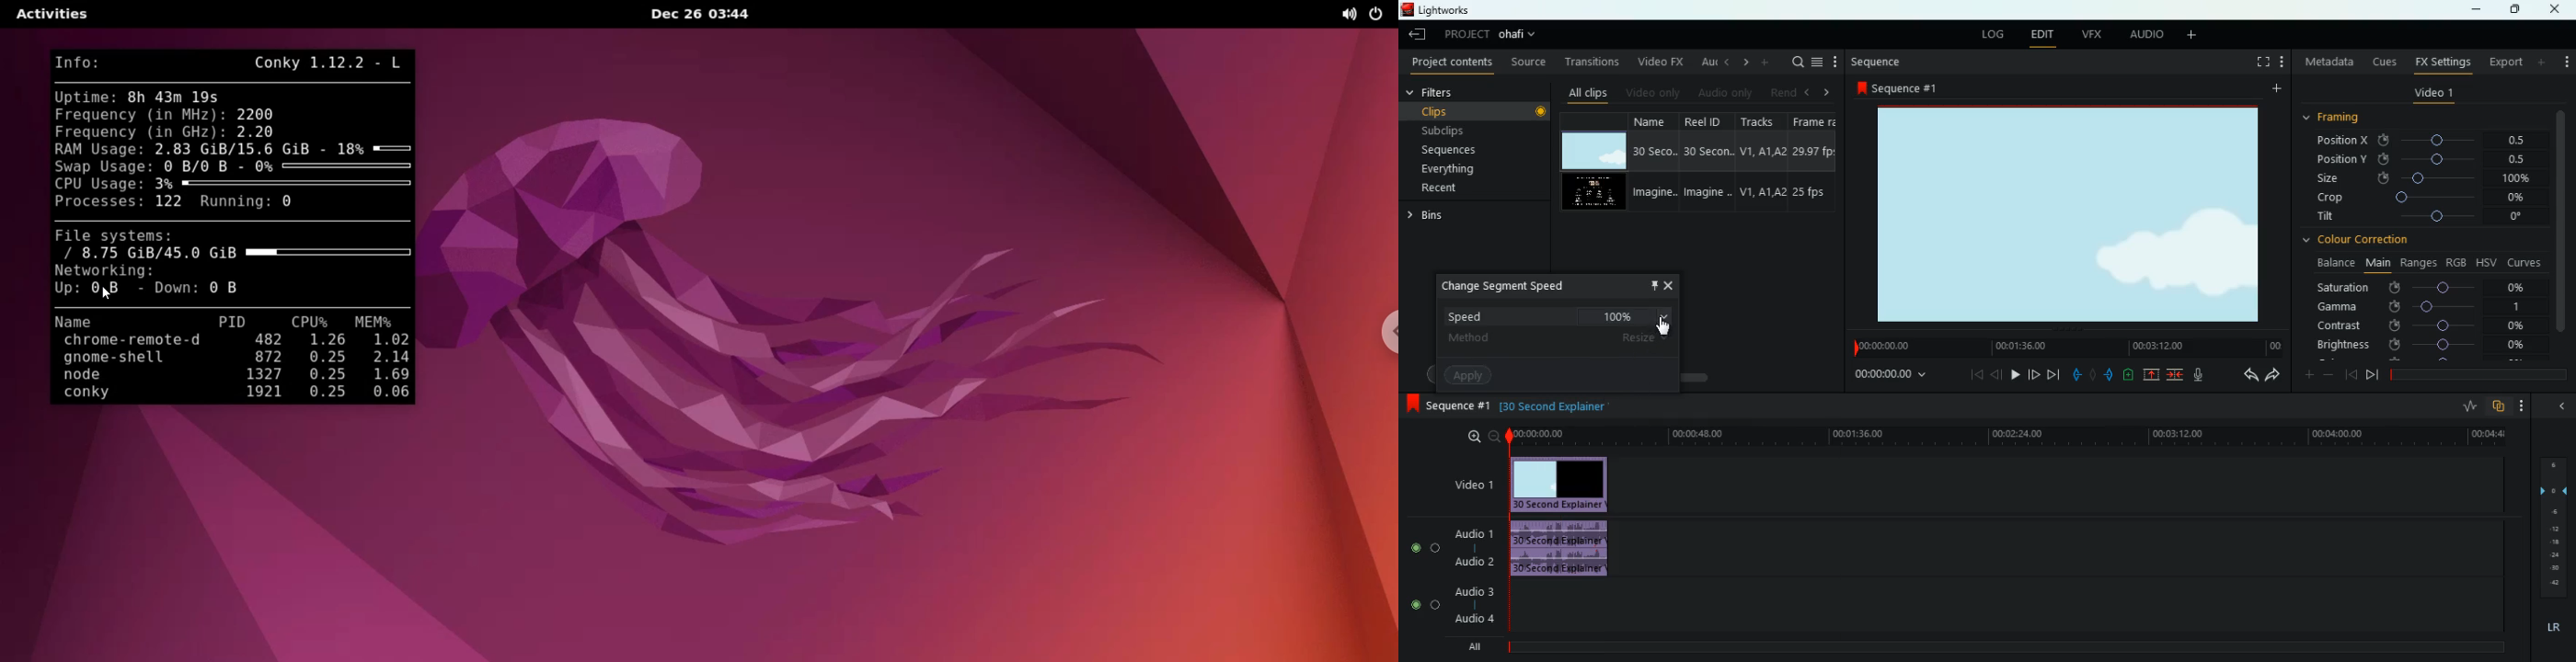 Image resolution: width=2576 pixels, height=672 pixels. I want to click on more, so click(1765, 62).